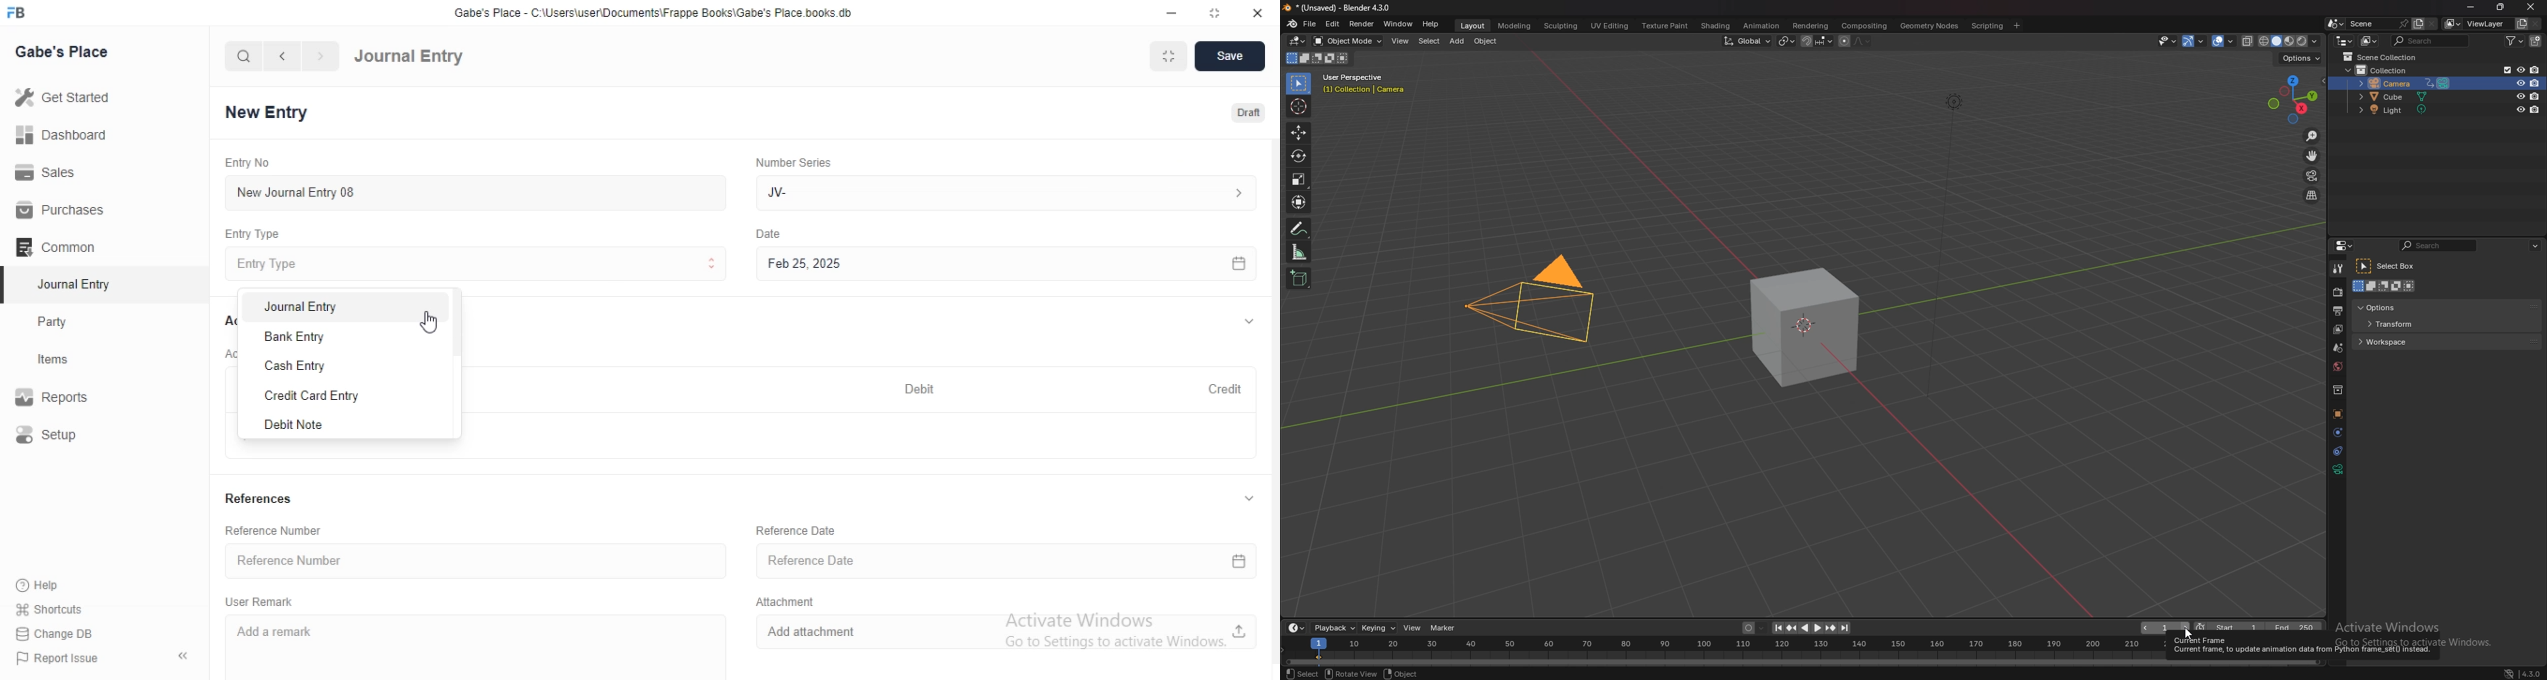 Image resolution: width=2548 pixels, height=700 pixels. I want to click on hide in viewport, so click(2520, 70).